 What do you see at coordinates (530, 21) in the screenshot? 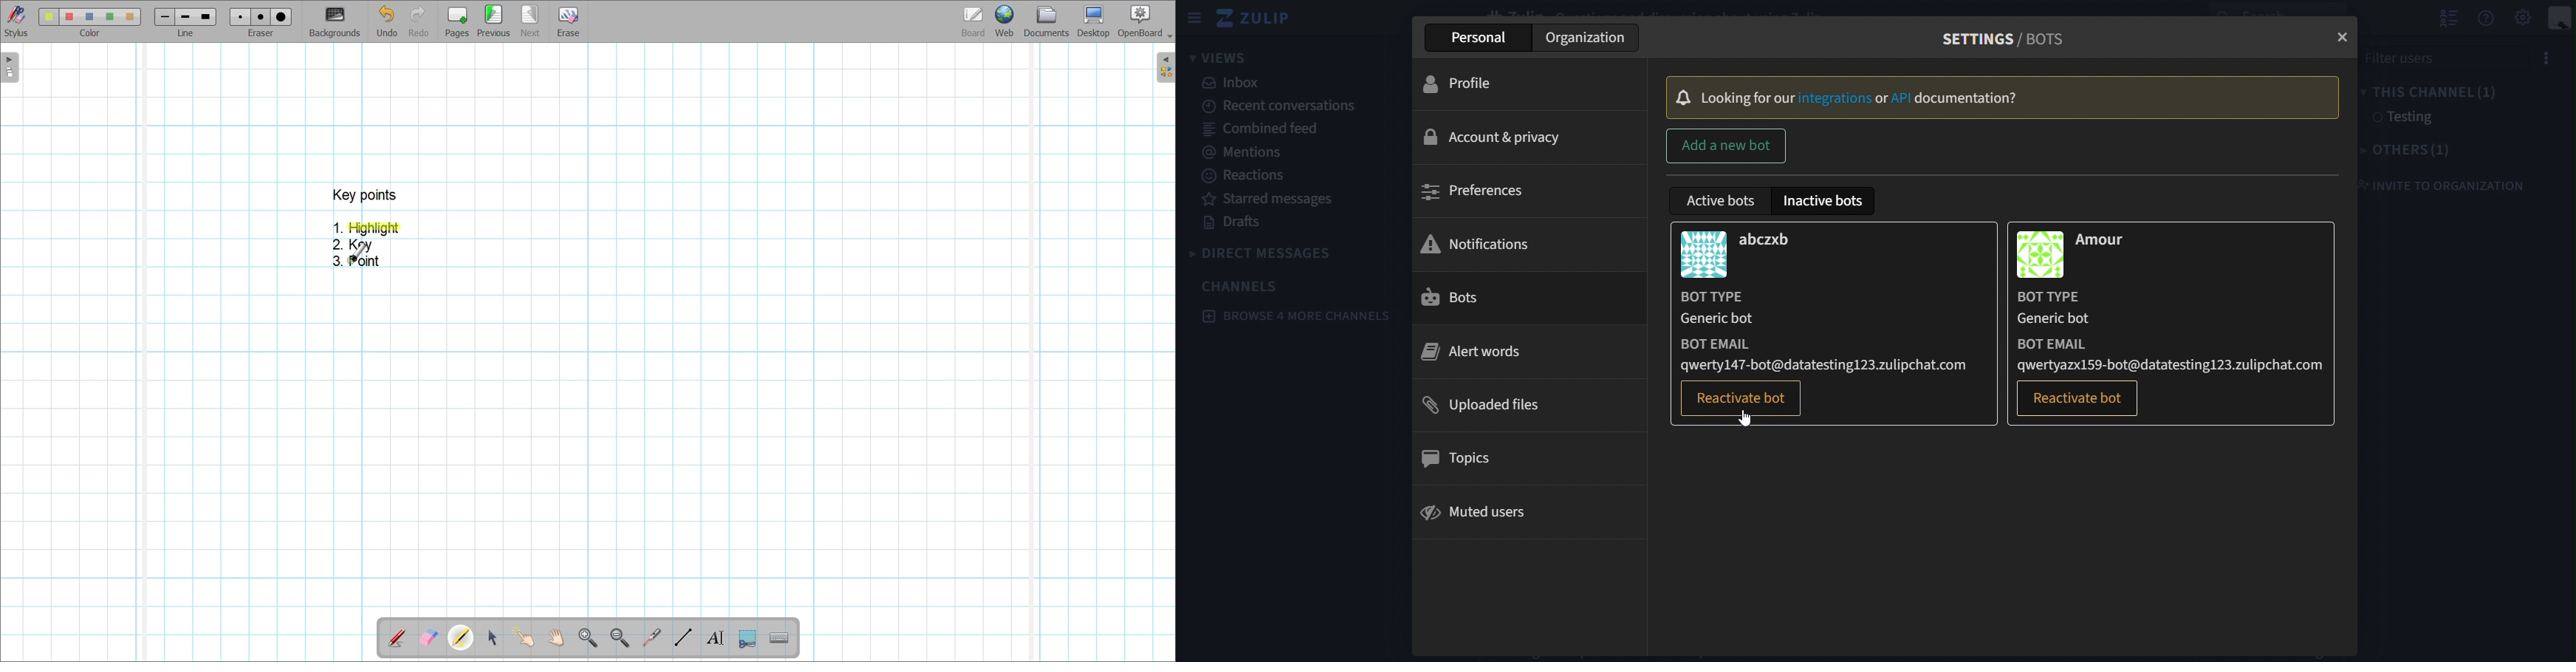
I see `Go to next page` at bounding box center [530, 21].